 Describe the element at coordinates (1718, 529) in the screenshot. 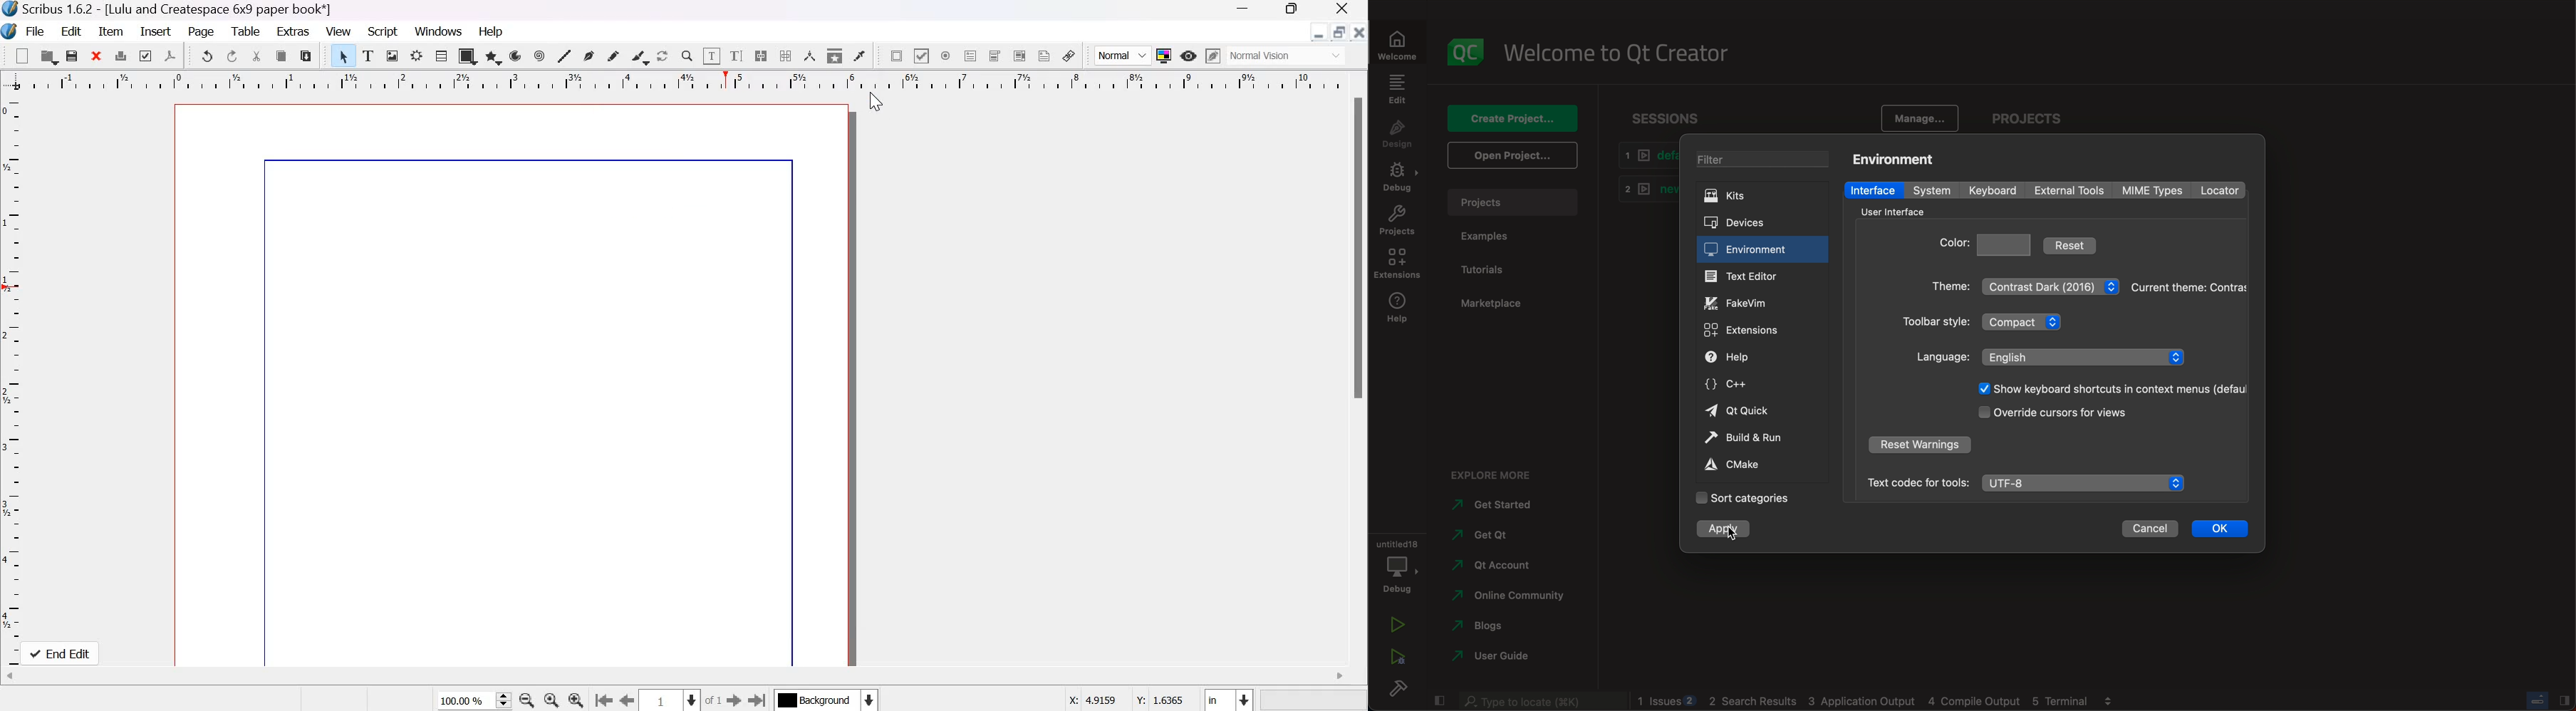

I see `selected` at that location.